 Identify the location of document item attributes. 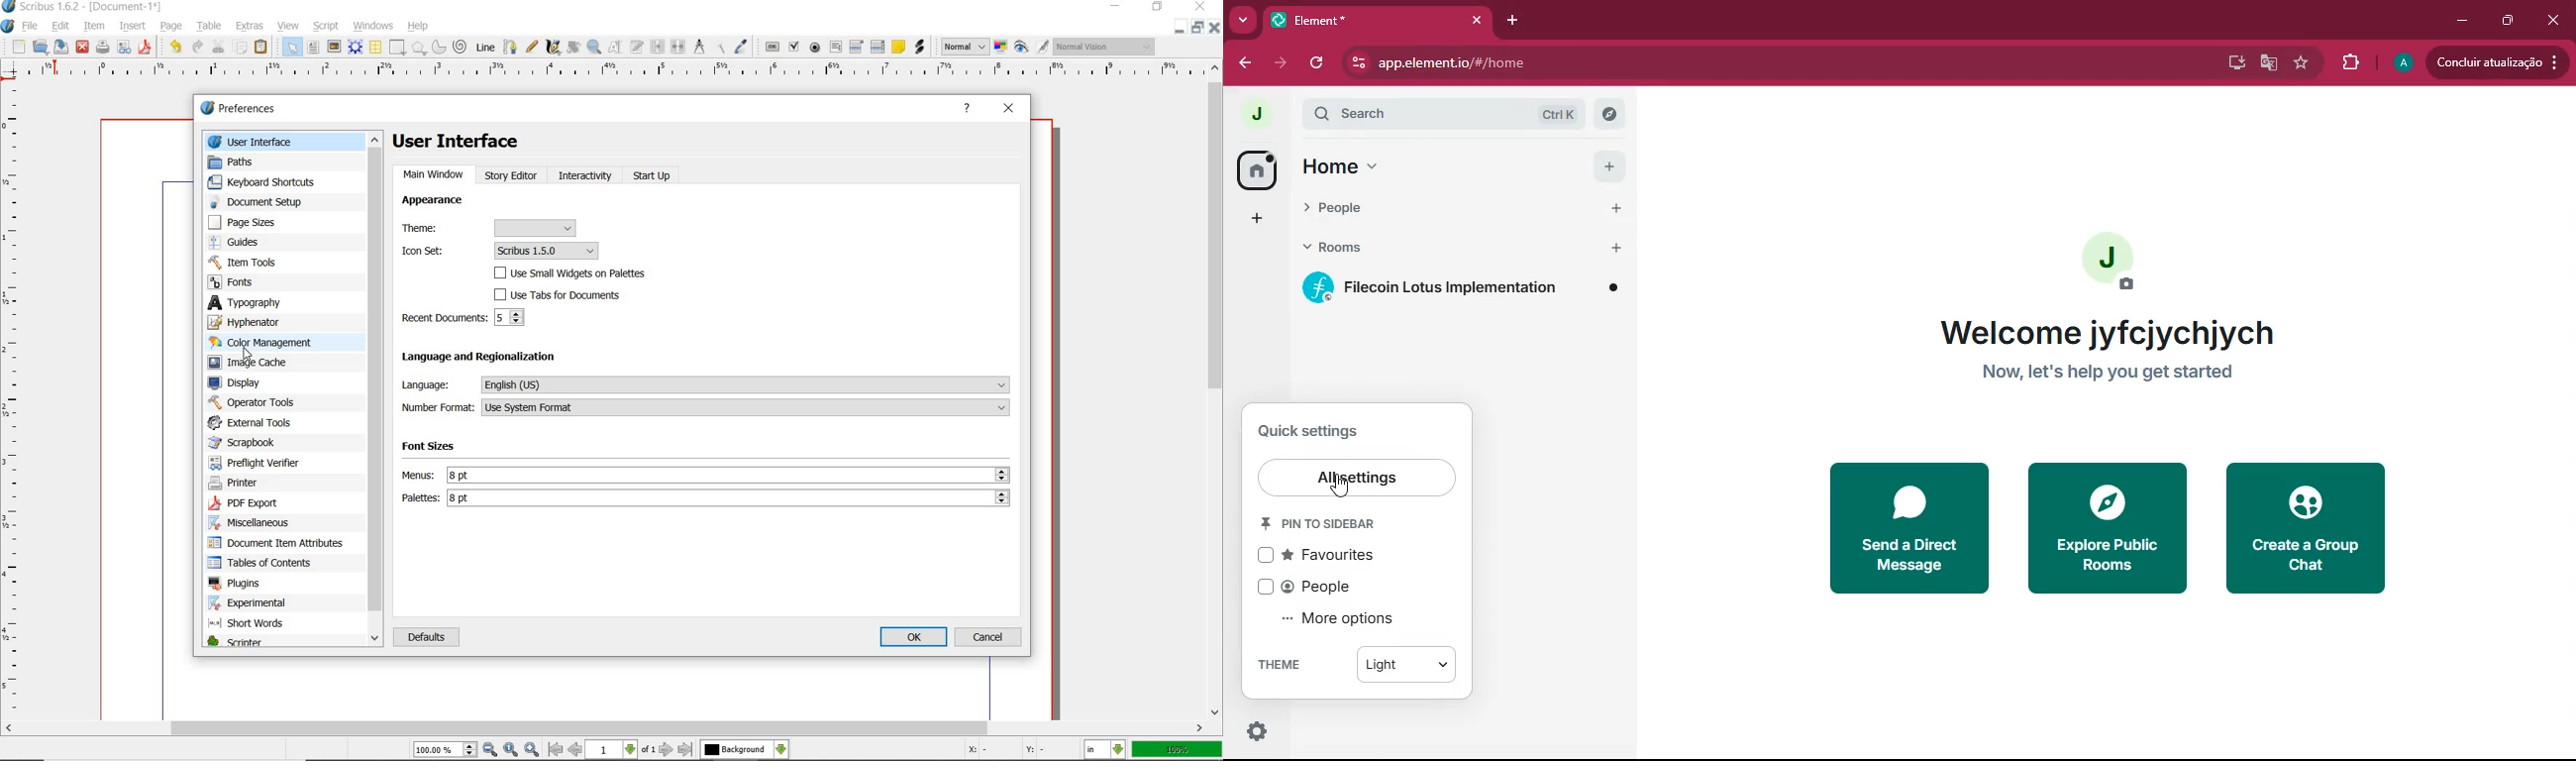
(278, 544).